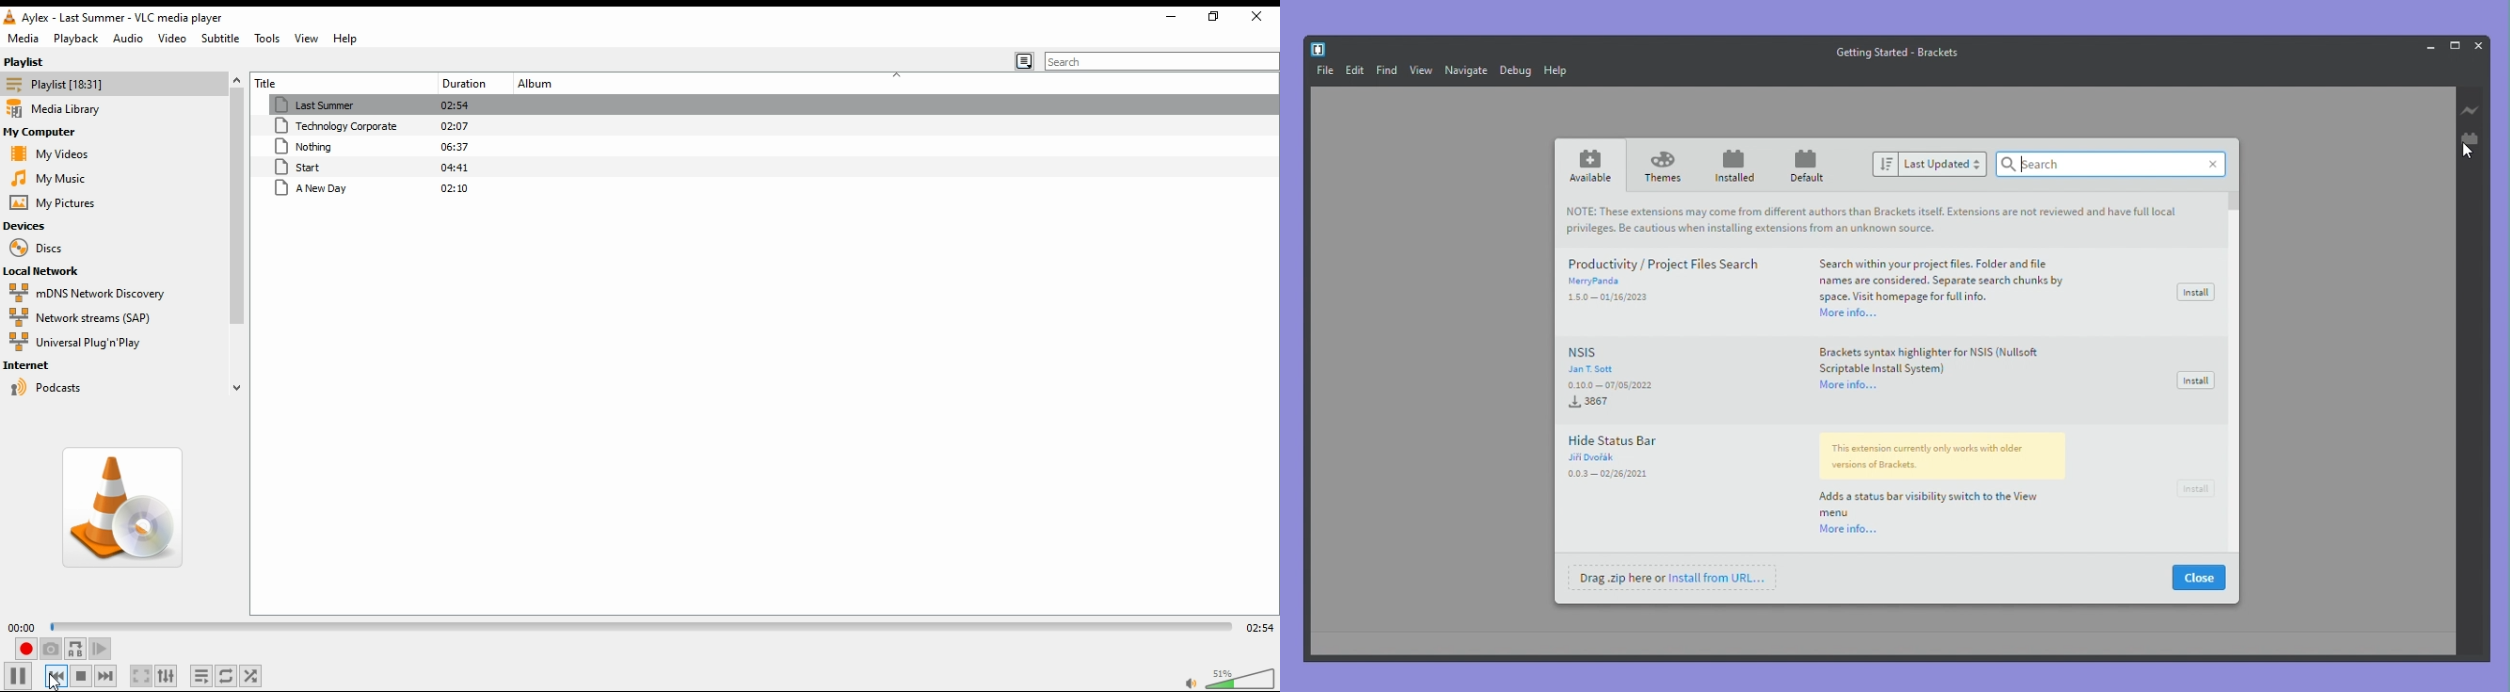  Describe the element at coordinates (2196, 292) in the screenshot. I see `Install` at that location.